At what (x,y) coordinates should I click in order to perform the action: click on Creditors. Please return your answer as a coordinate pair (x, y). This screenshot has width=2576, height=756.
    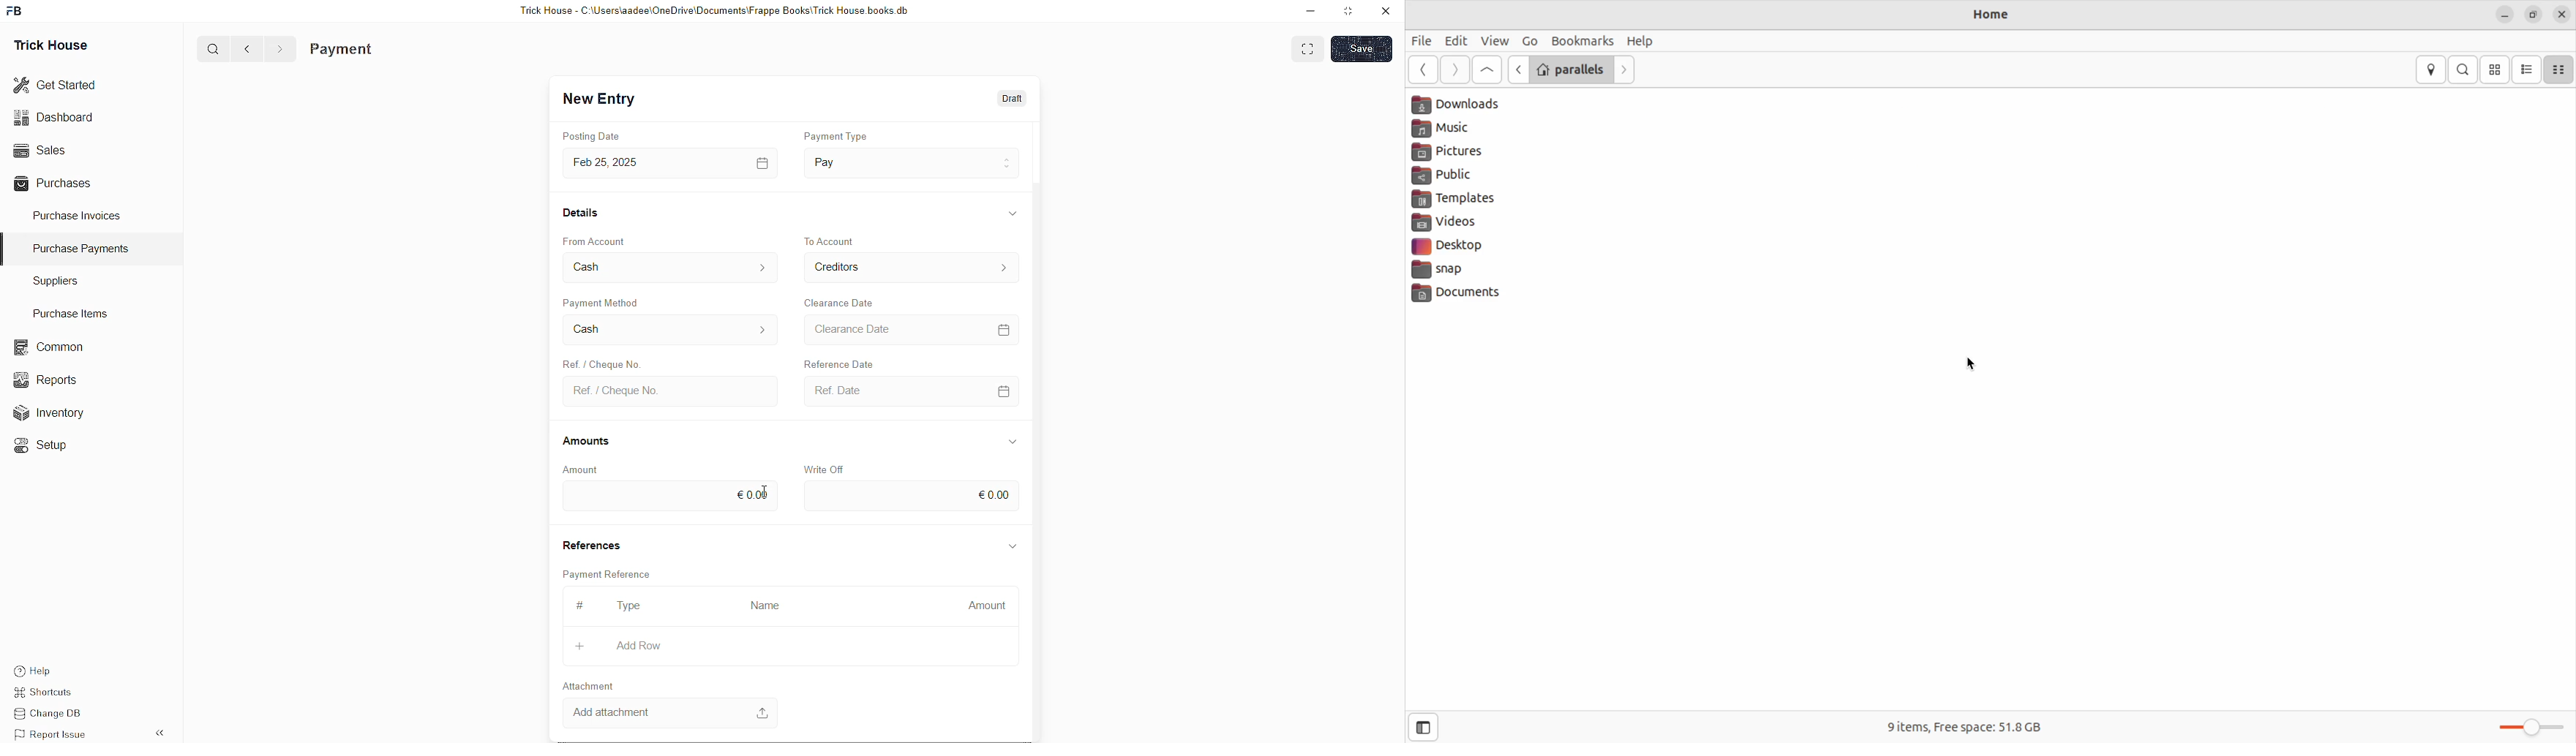
    Looking at the image, I should click on (834, 266).